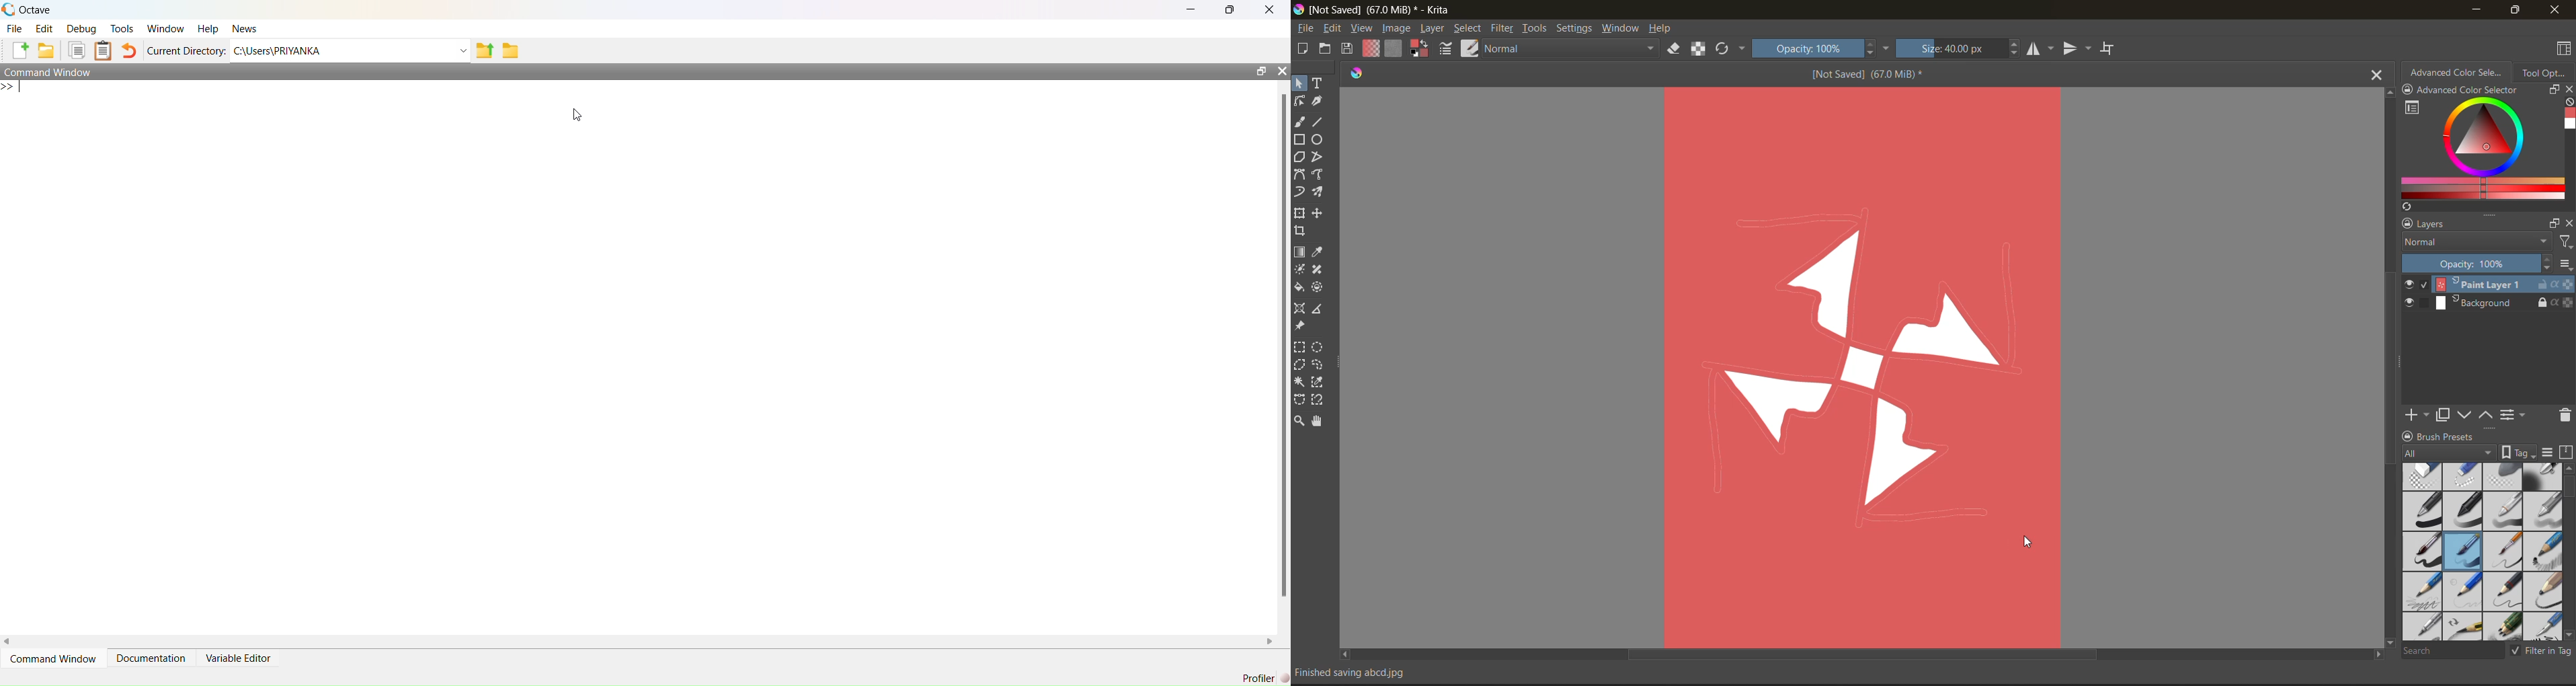 This screenshot has width=2576, height=700. What do you see at coordinates (2487, 302) in the screenshot?
I see `layer` at bounding box center [2487, 302].